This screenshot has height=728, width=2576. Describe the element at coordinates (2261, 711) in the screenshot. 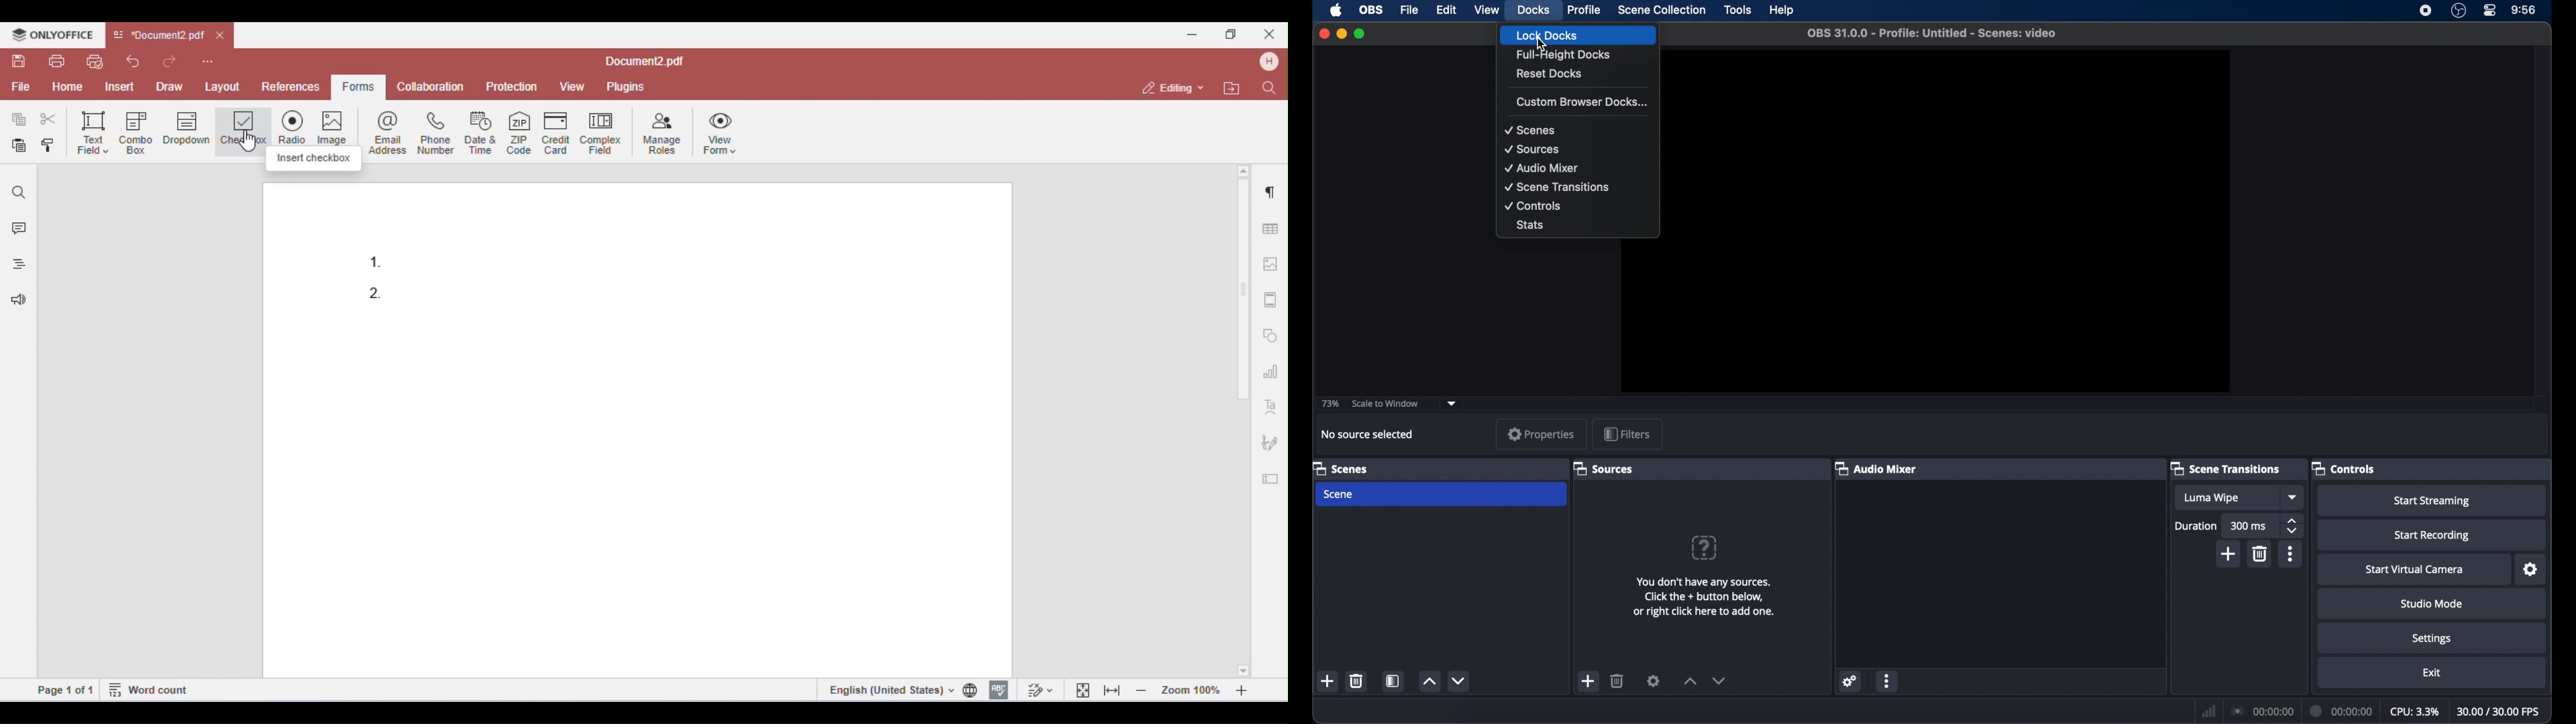

I see `connections` at that location.